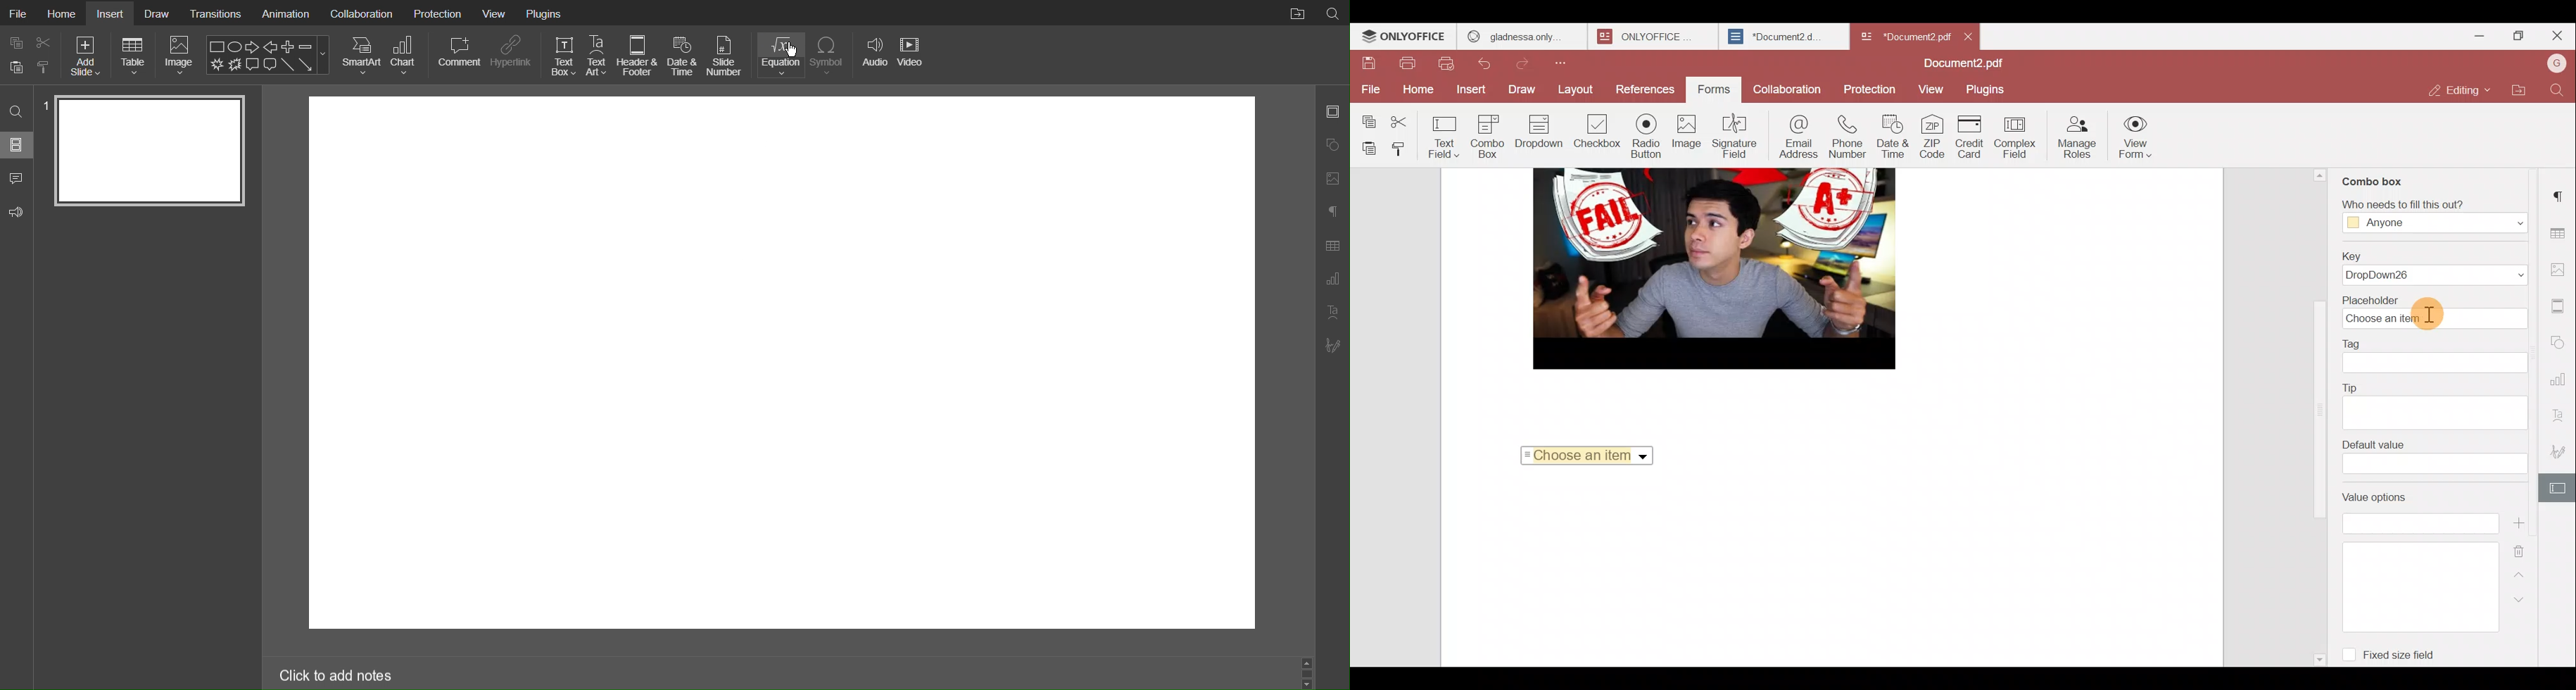  Describe the element at coordinates (1642, 88) in the screenshot. I see `References` at that location.